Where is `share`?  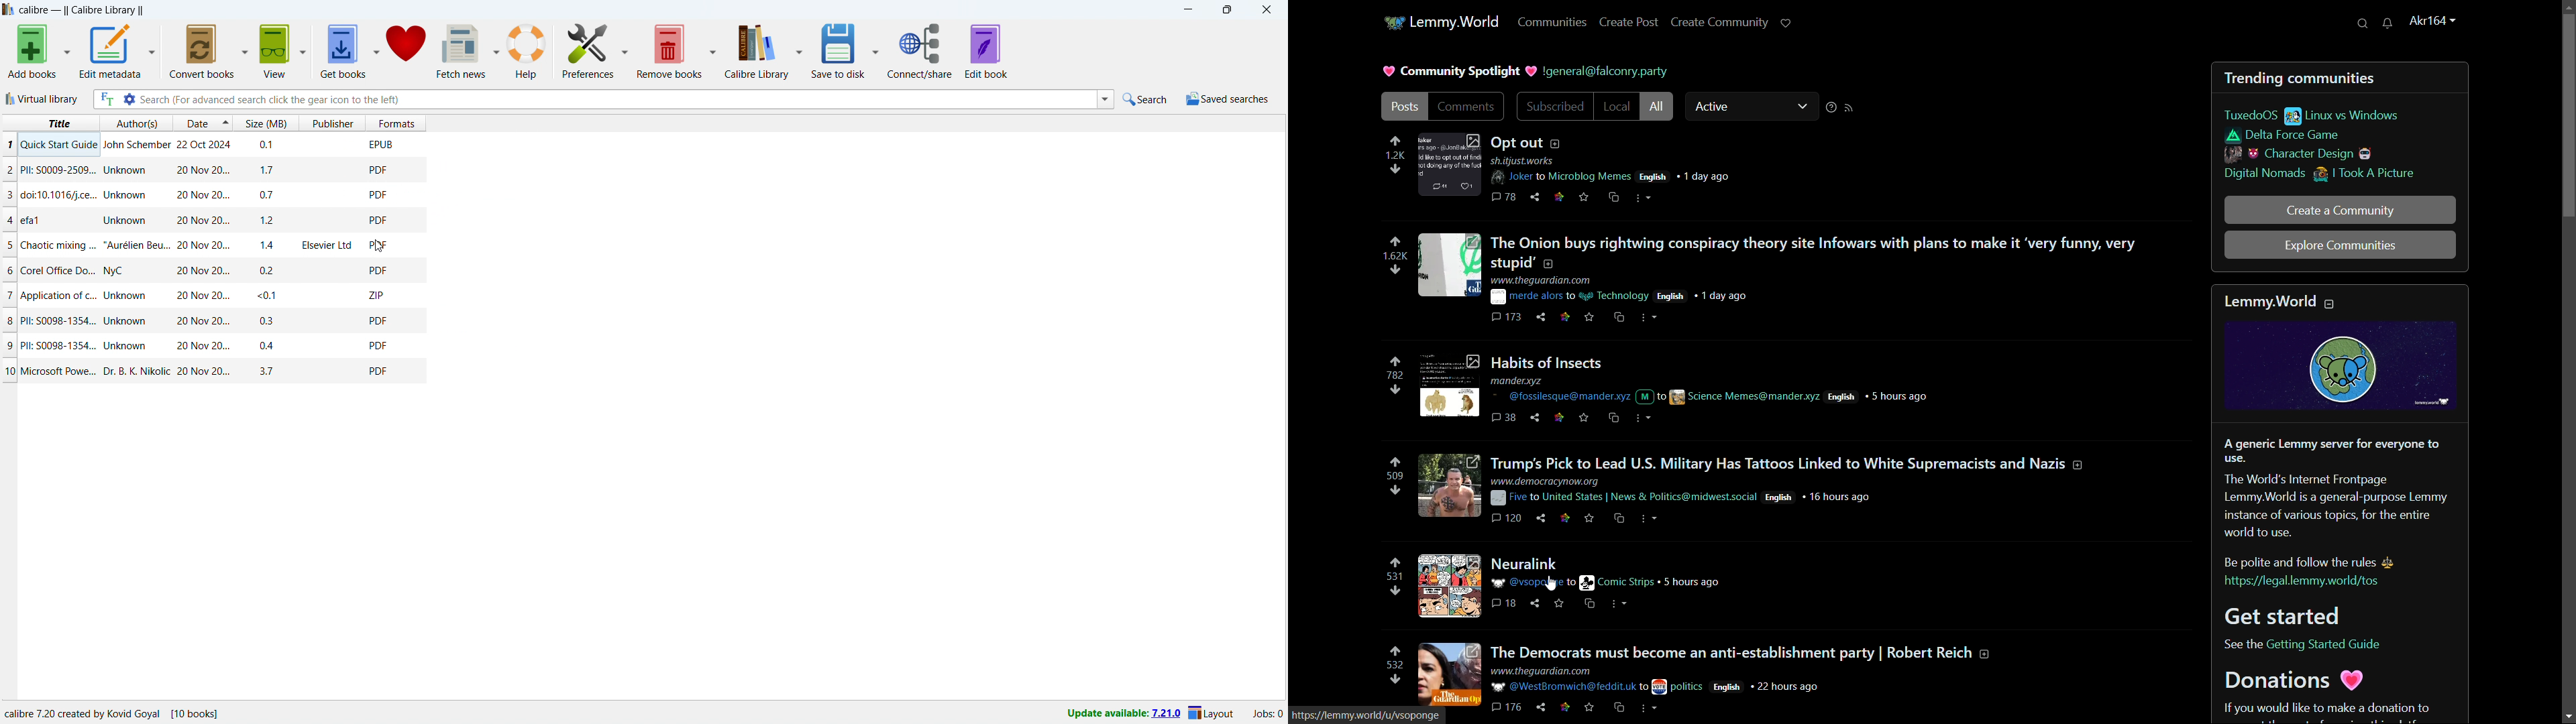
share is located at coordinates (1535, 418).